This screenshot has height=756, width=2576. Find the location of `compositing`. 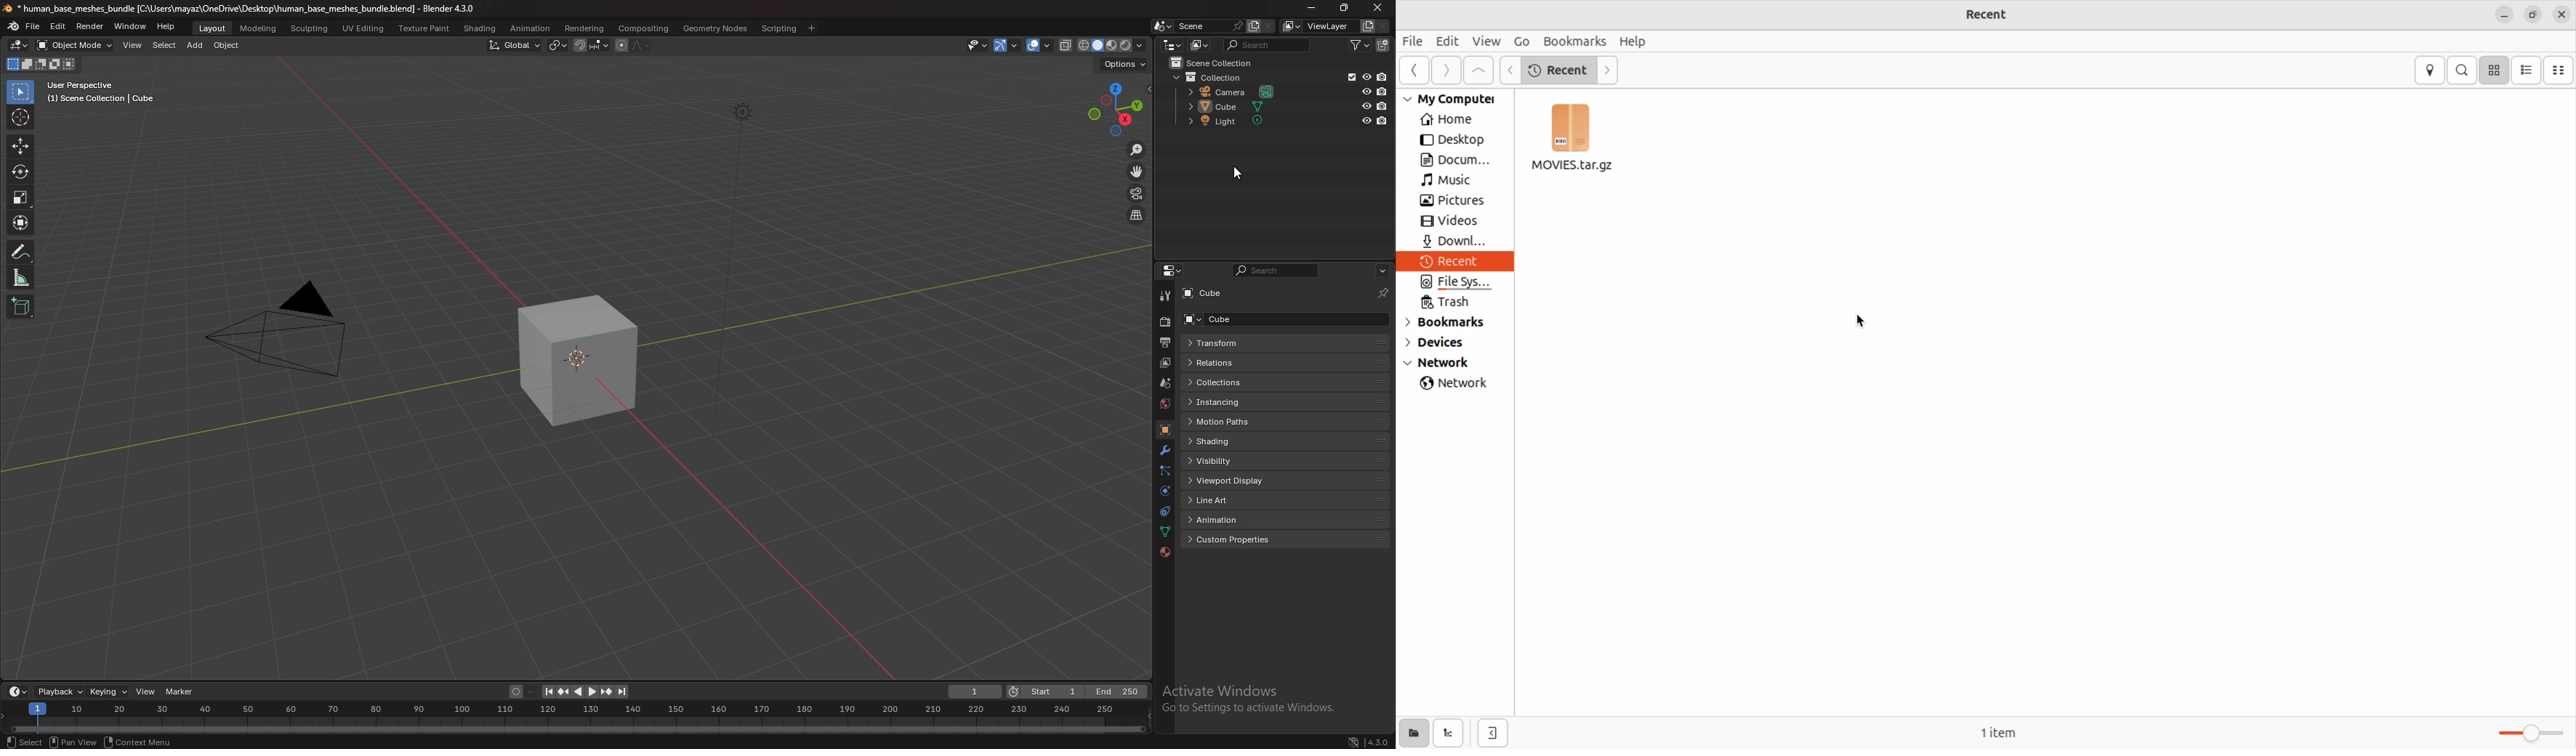

compositing is located at coordinates (643, 29).